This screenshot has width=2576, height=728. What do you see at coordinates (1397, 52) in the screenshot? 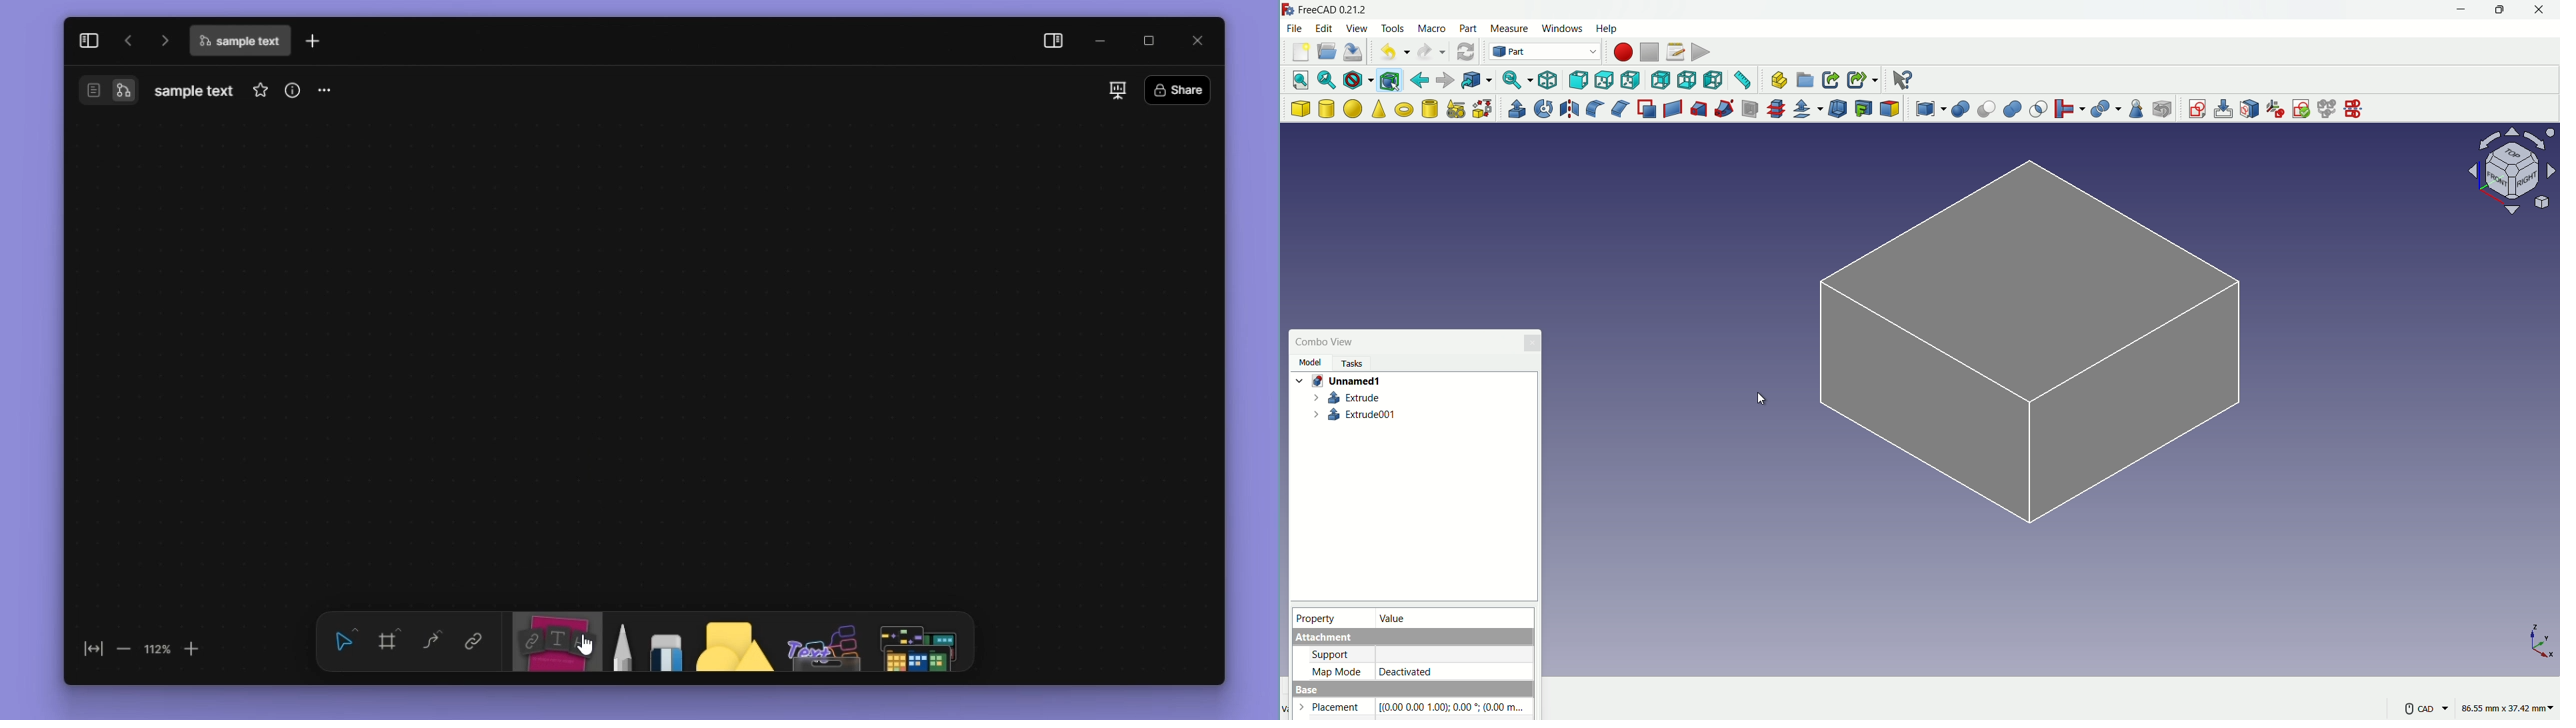
I see `undo` at bounding box center [1397, 52].